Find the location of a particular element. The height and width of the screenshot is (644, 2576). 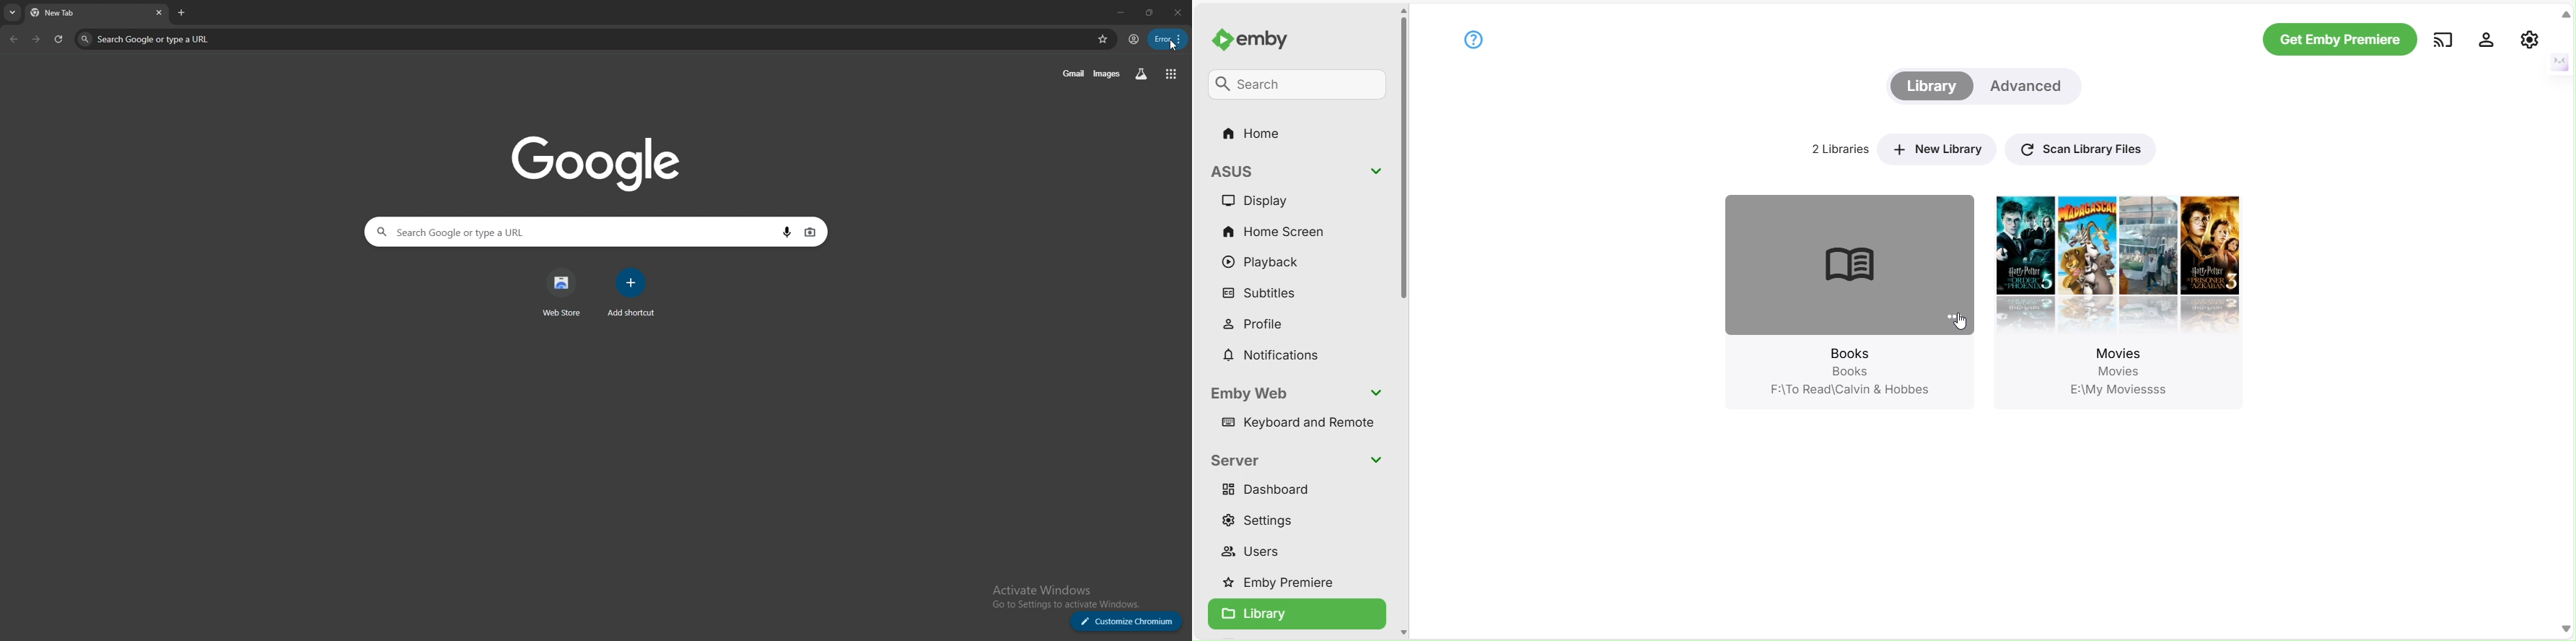

lens search is located at coordinates (810, 231).